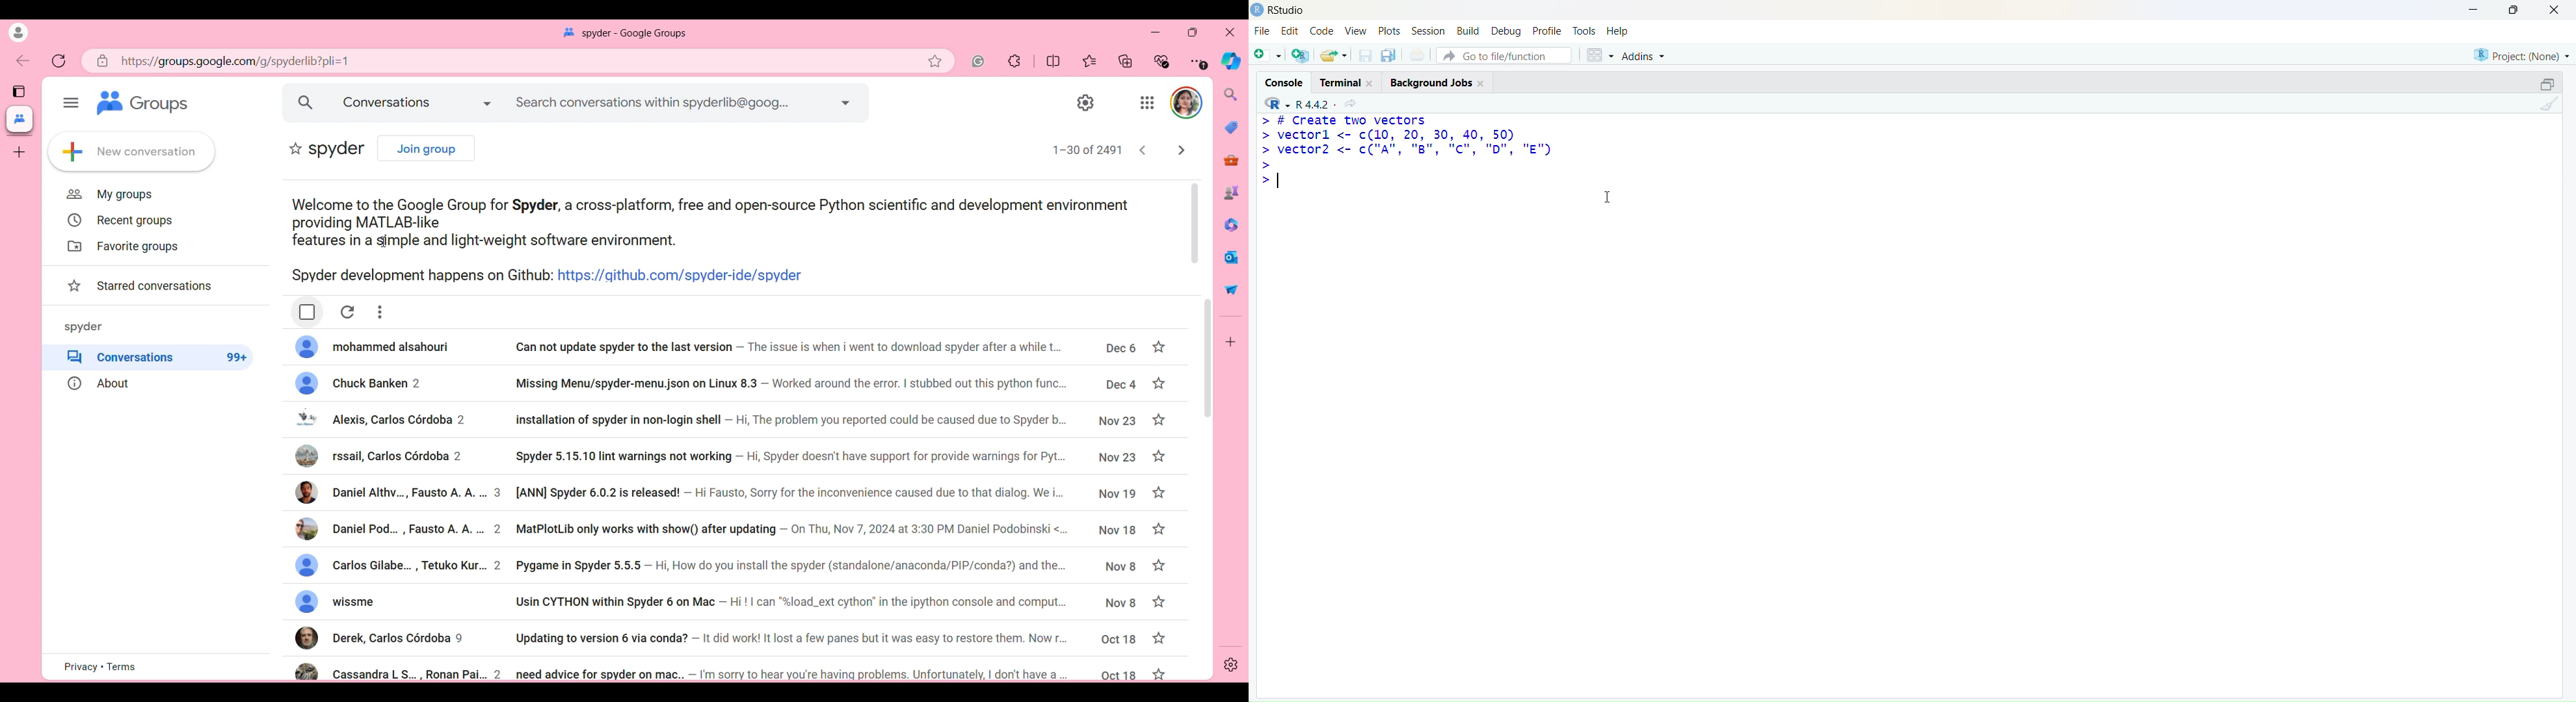  I want to click on Project: (None), so click(2520, 55).